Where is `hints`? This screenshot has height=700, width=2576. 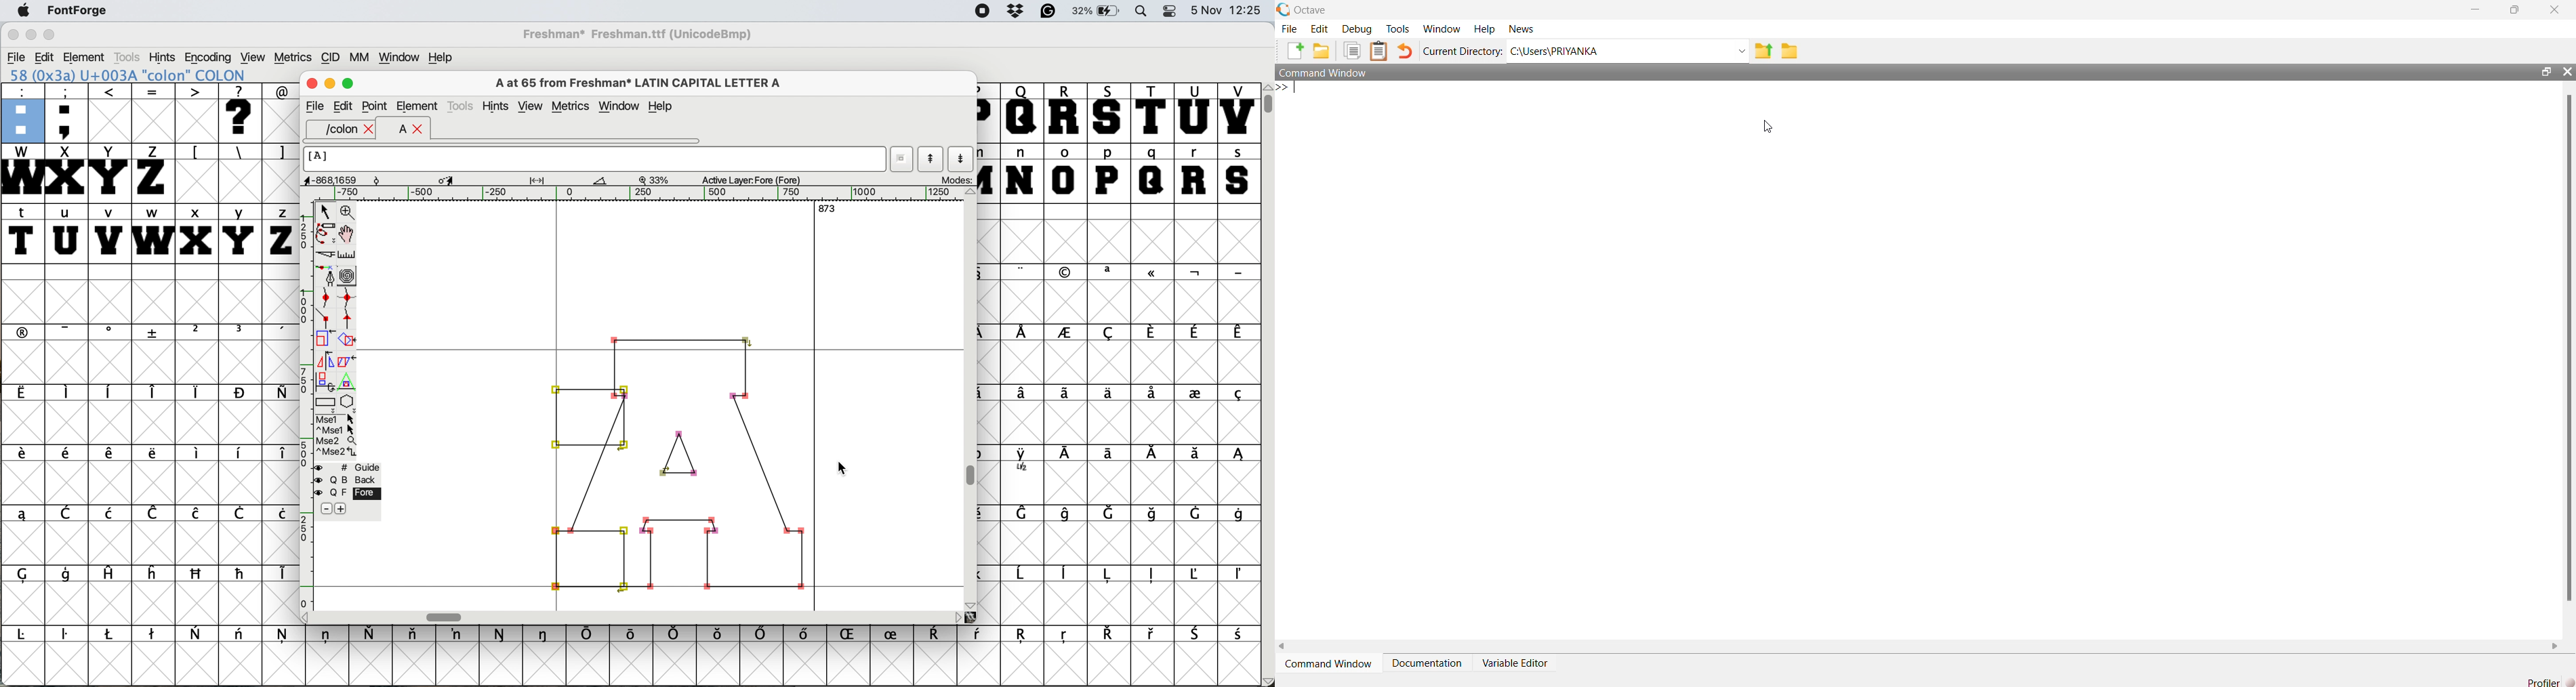
hints is located at coordinates (496, 105).